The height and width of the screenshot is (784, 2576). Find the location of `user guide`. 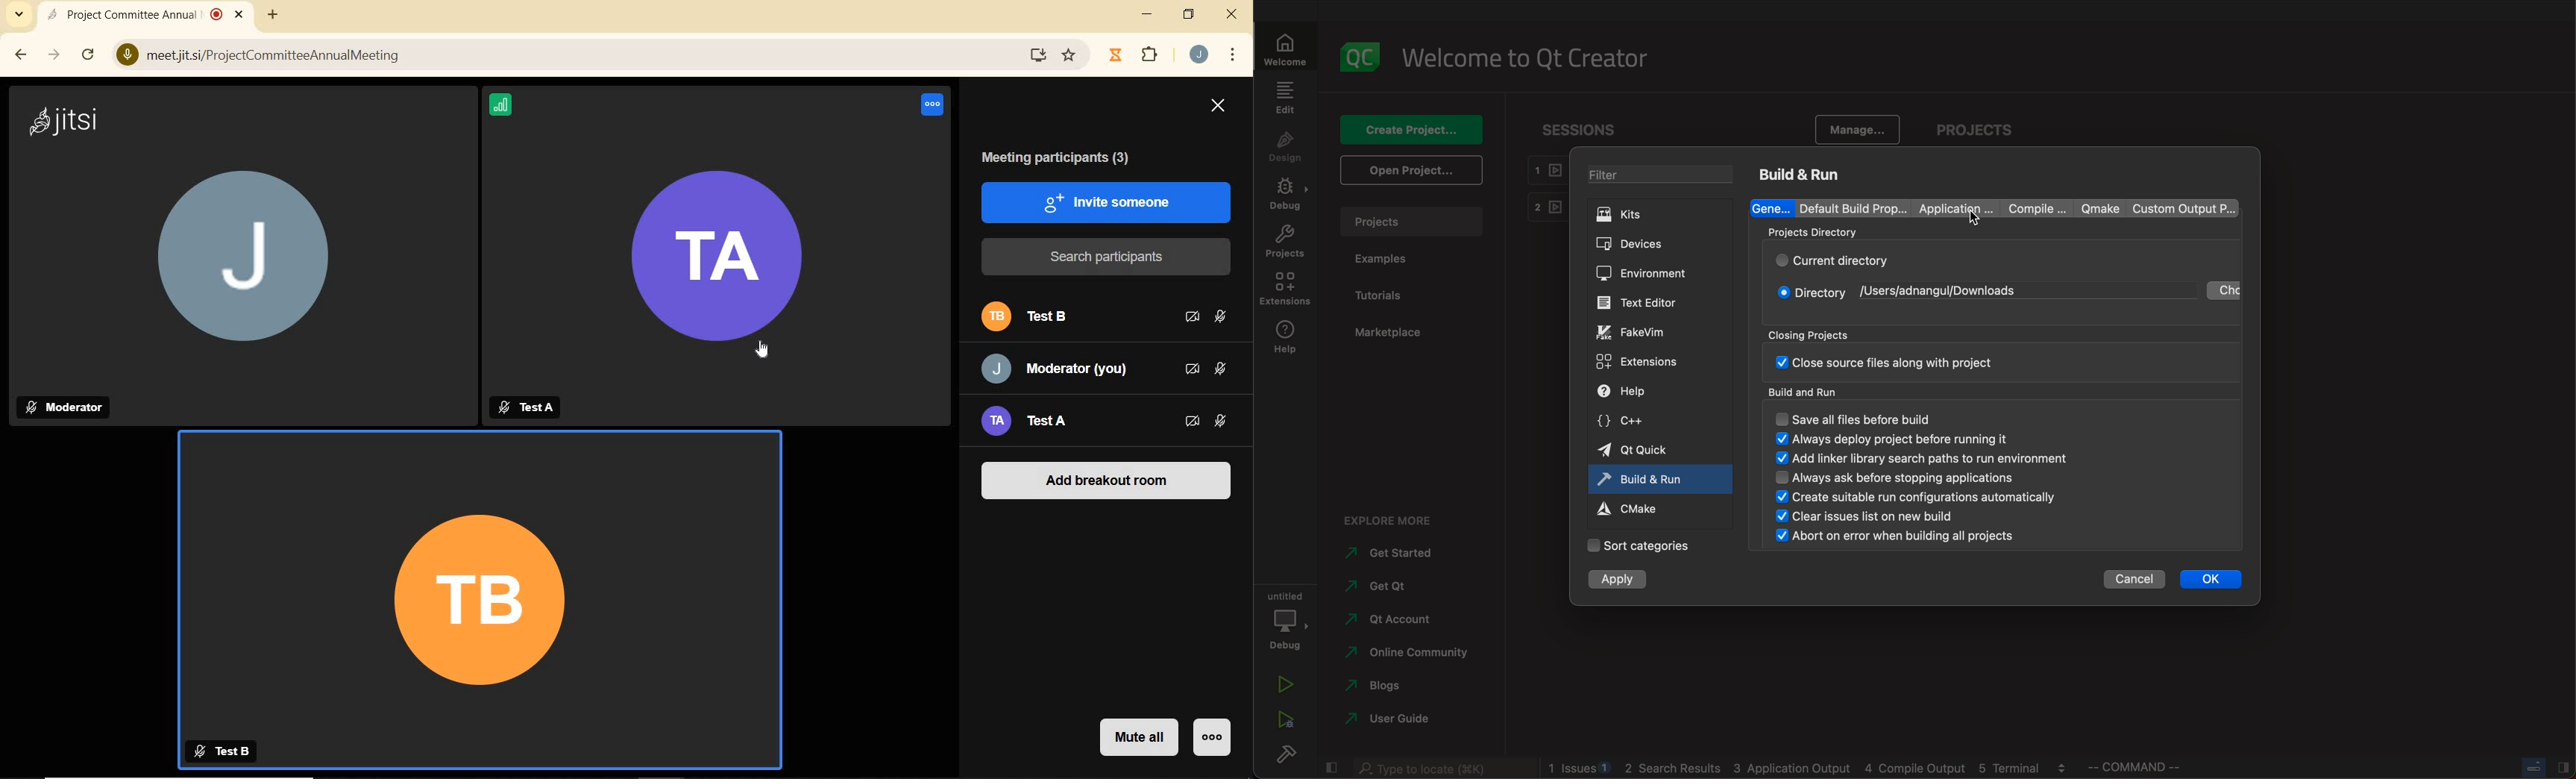

user guide is located at coordinates (1394, 719).